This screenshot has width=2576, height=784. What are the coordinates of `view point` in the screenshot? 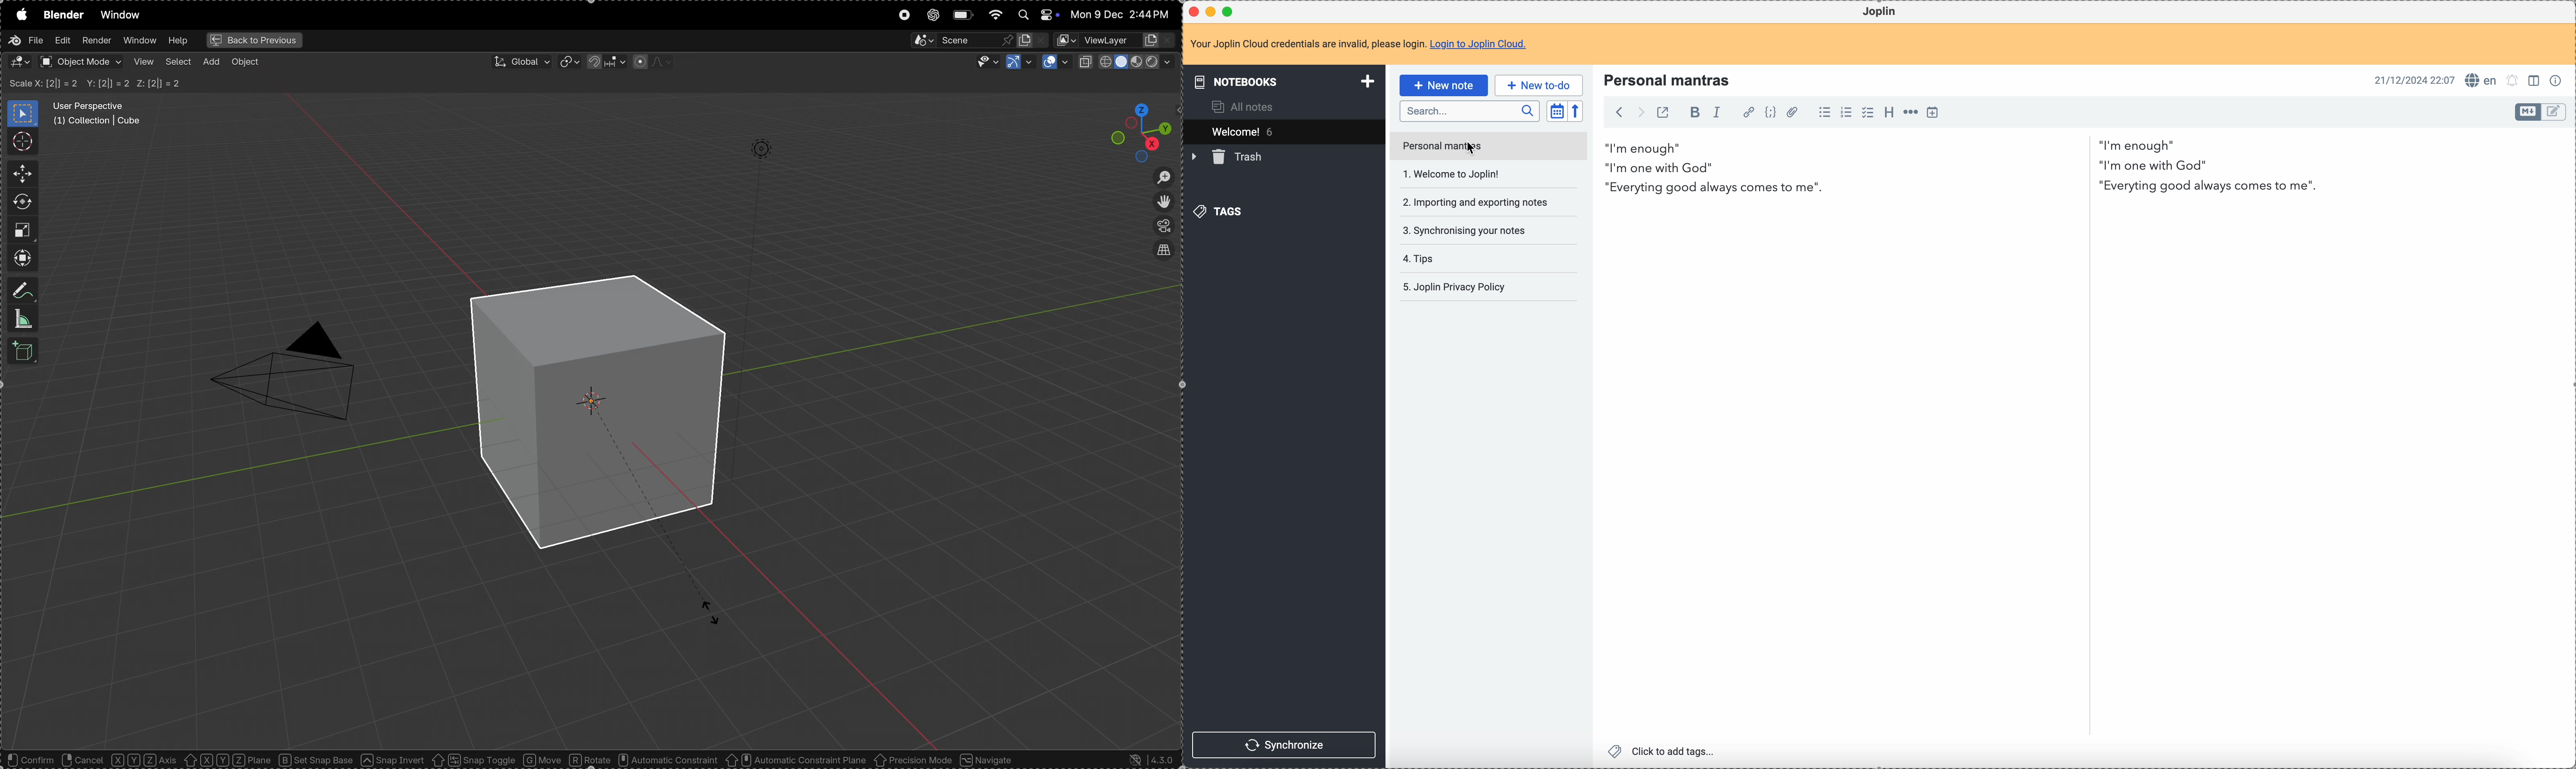 It's located at (1132, 130).